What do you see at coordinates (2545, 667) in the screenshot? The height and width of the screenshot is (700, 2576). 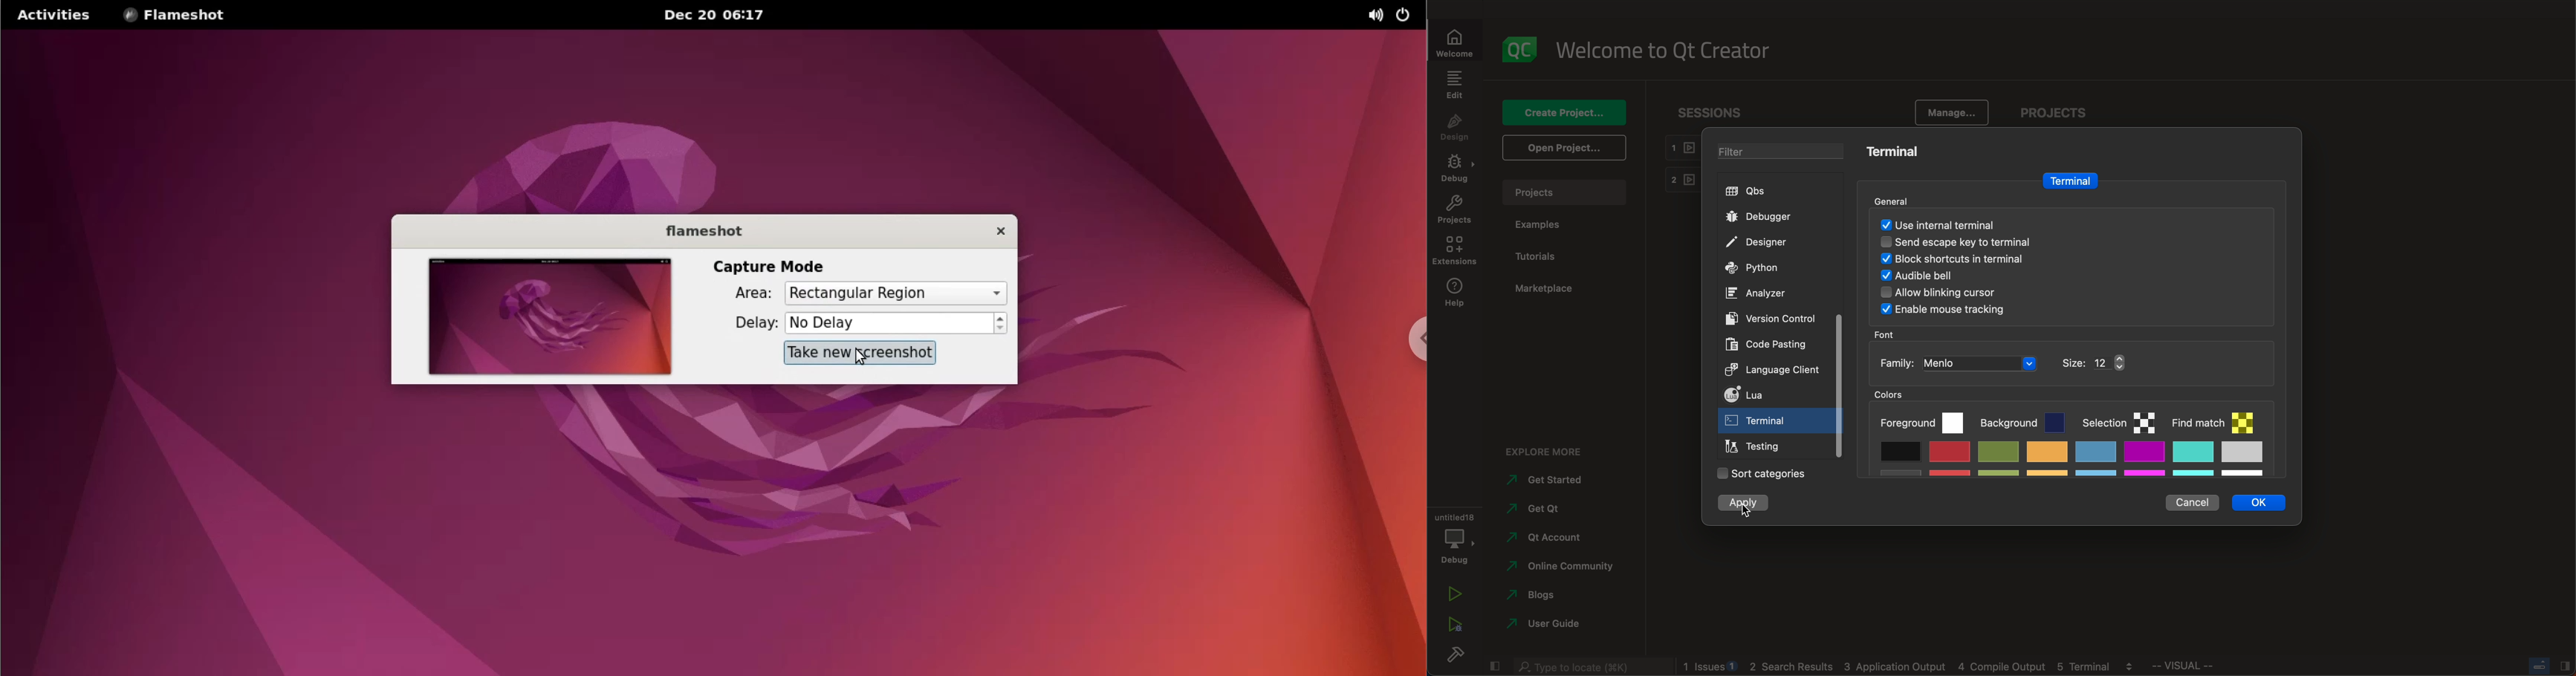 I see `close slidebar` at bounding box center [2545, 667].